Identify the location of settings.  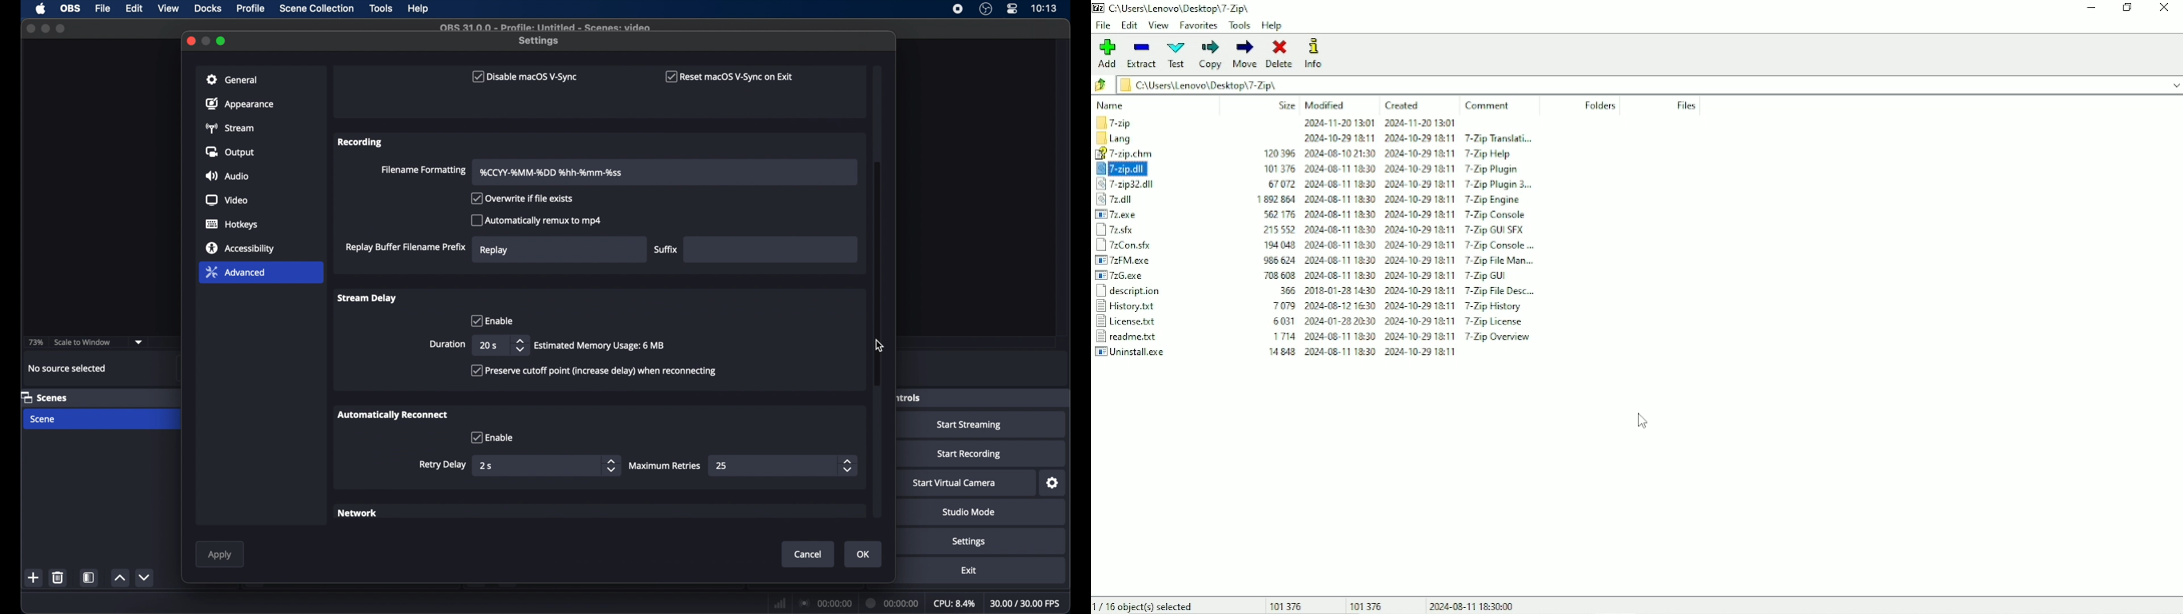
(970, 542).